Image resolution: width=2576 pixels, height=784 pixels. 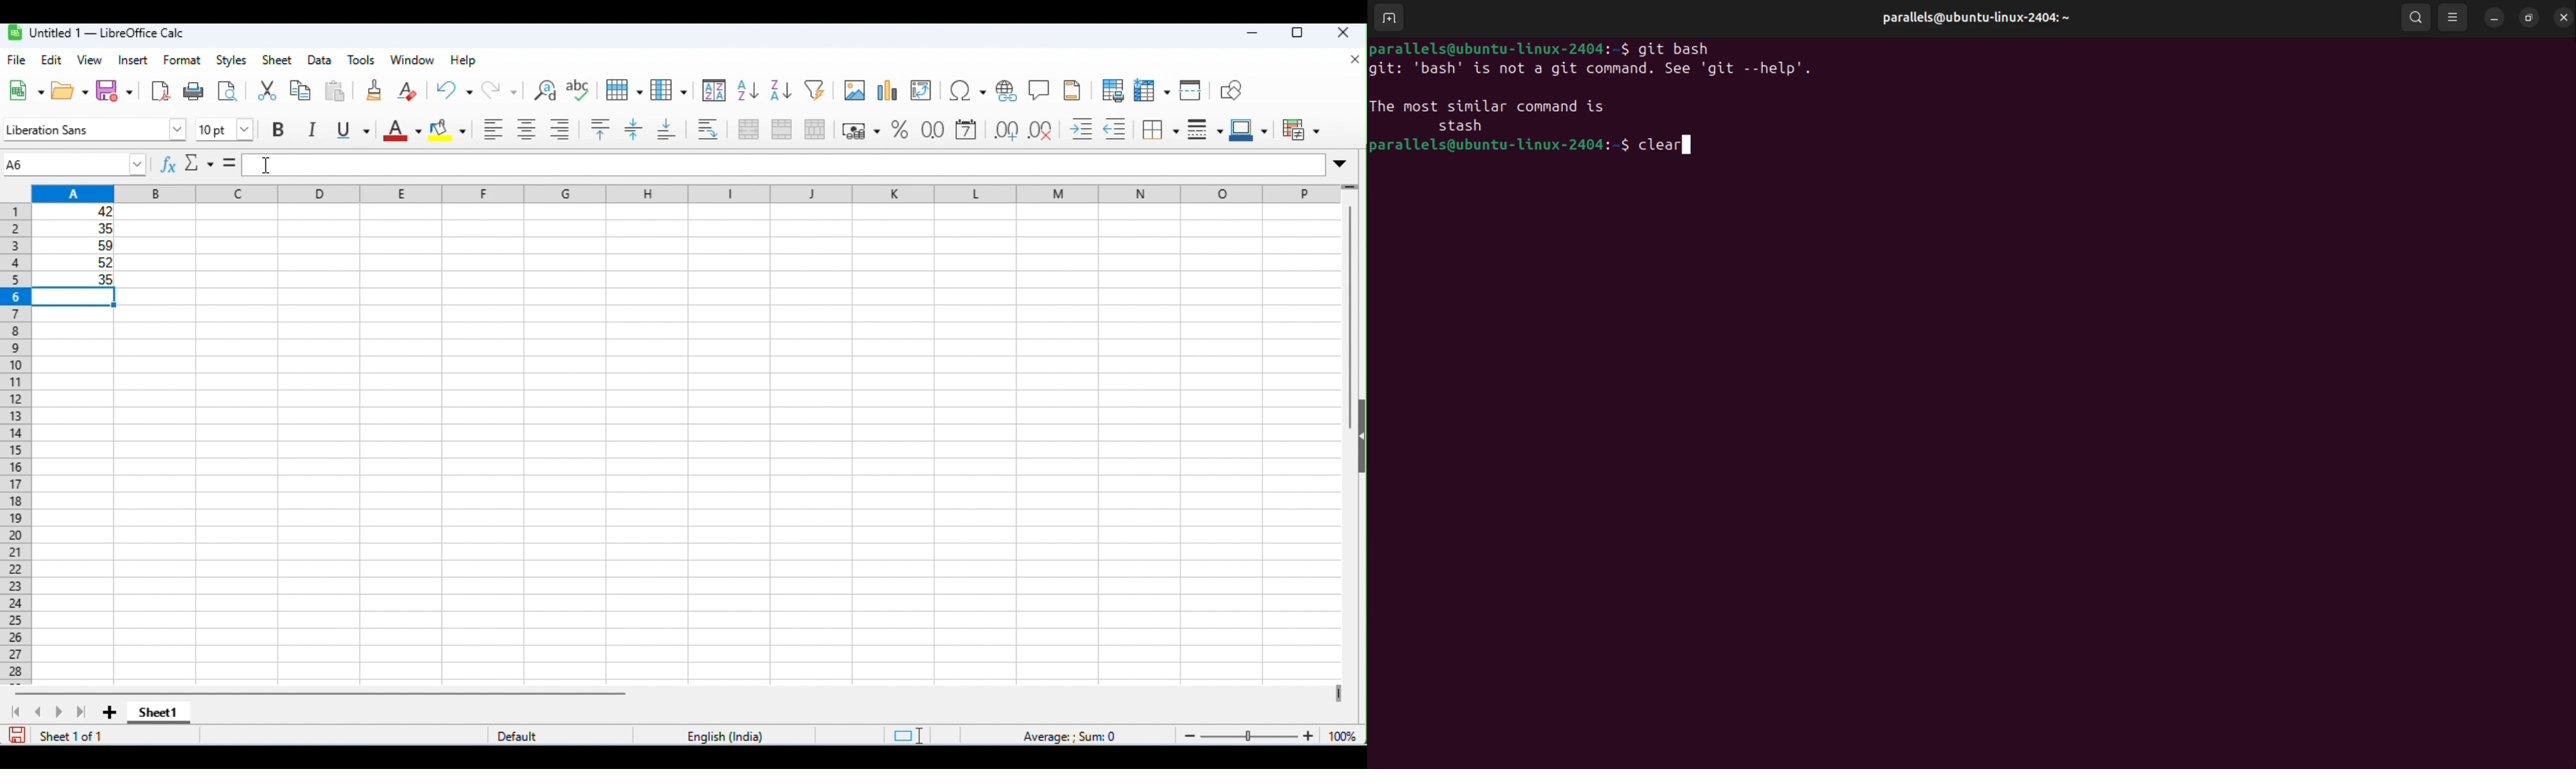 What do you see at coordinates (192, 91) in the screenshot?
I see `print` at bounding box center [192, 91].